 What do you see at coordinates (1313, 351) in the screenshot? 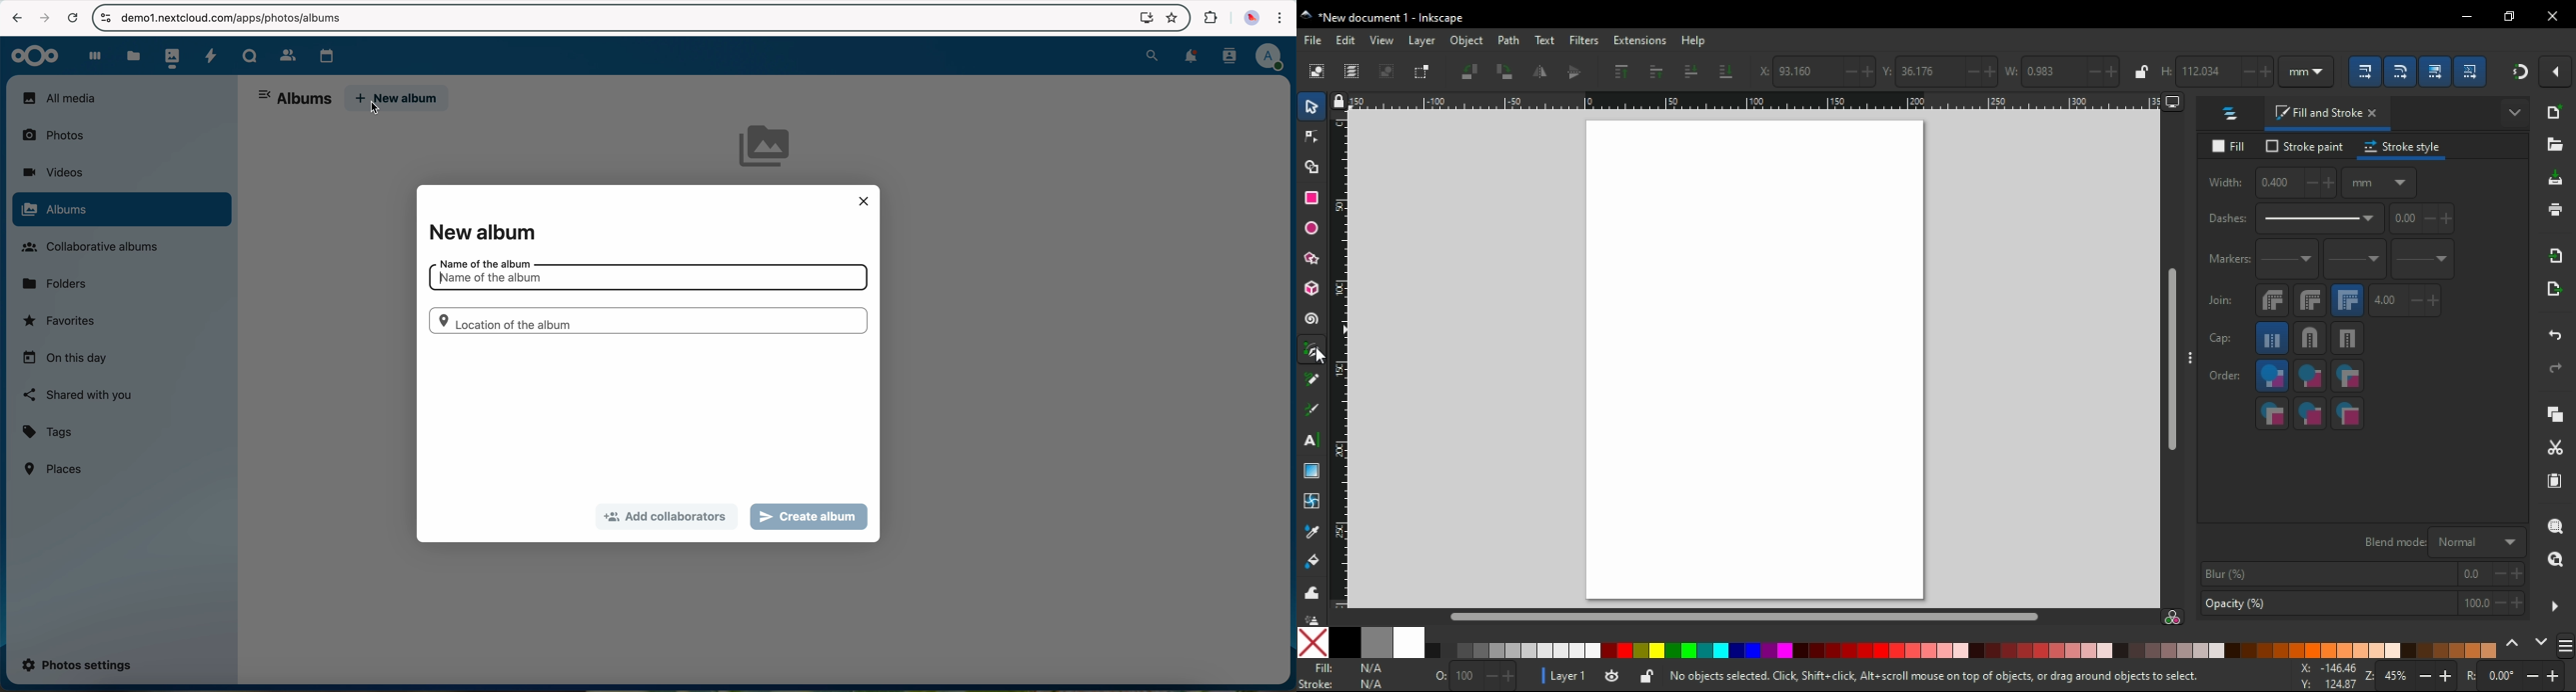
I see `pen tool` at bounding box center [1313, 351].